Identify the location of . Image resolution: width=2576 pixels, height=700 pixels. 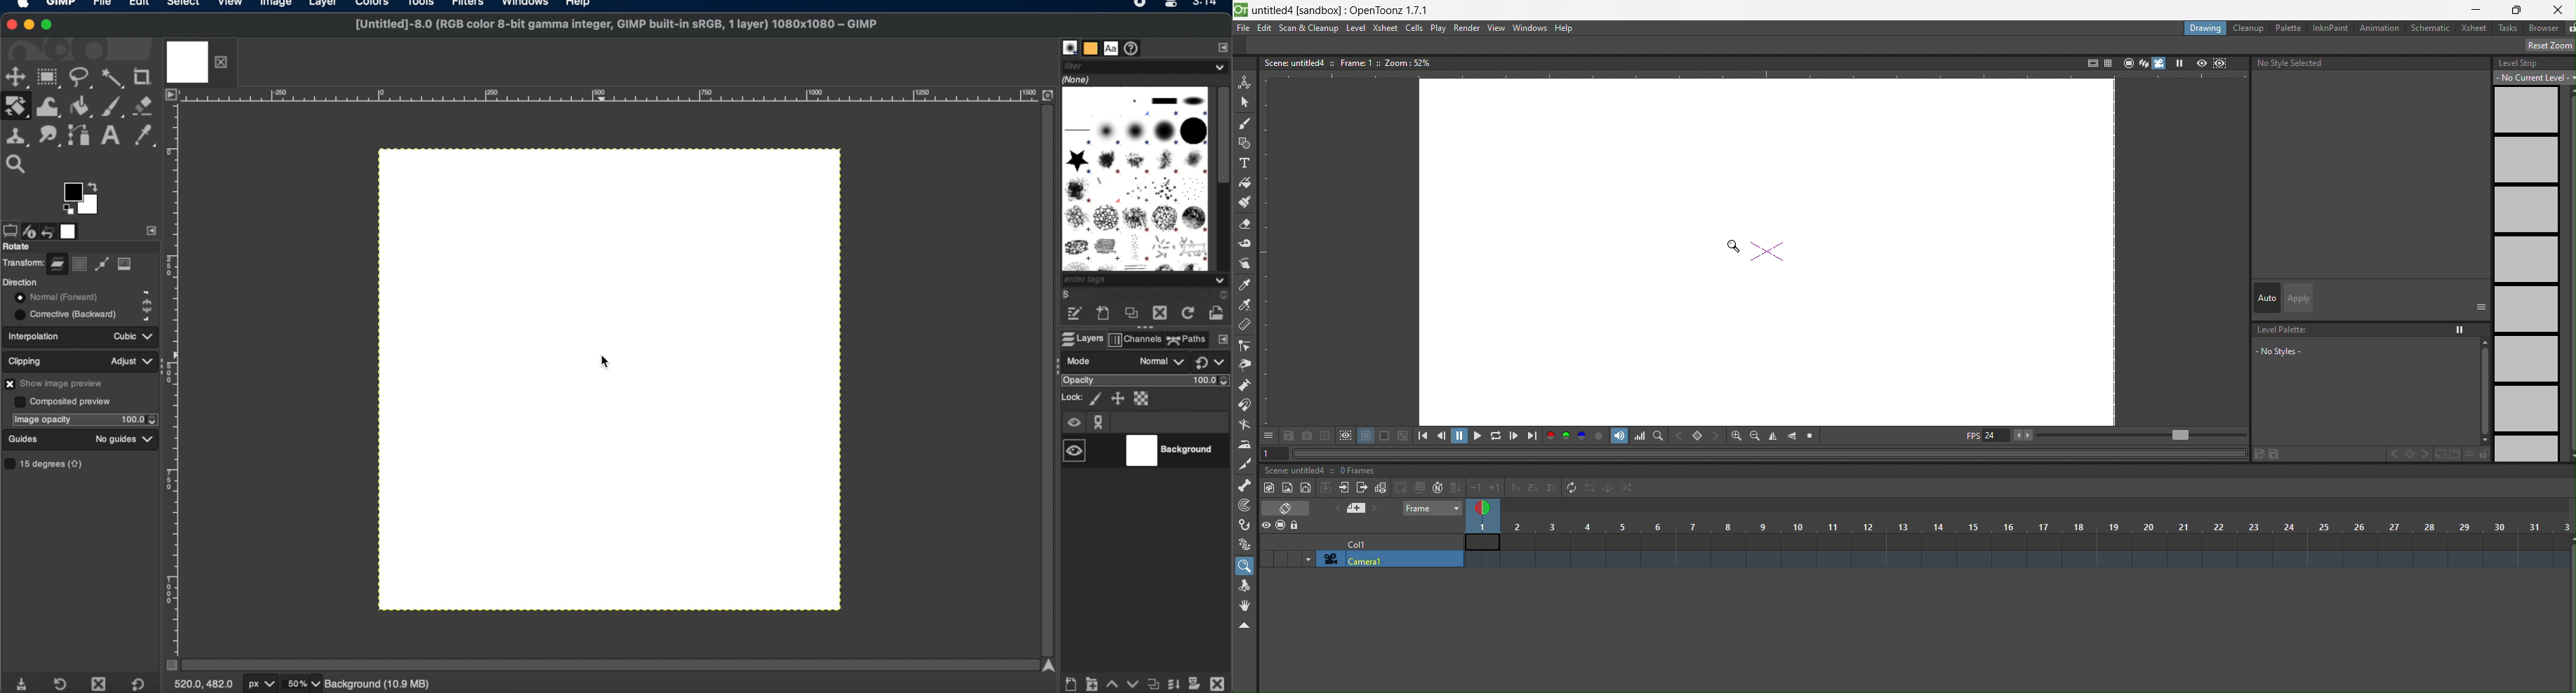
(1438, 488).